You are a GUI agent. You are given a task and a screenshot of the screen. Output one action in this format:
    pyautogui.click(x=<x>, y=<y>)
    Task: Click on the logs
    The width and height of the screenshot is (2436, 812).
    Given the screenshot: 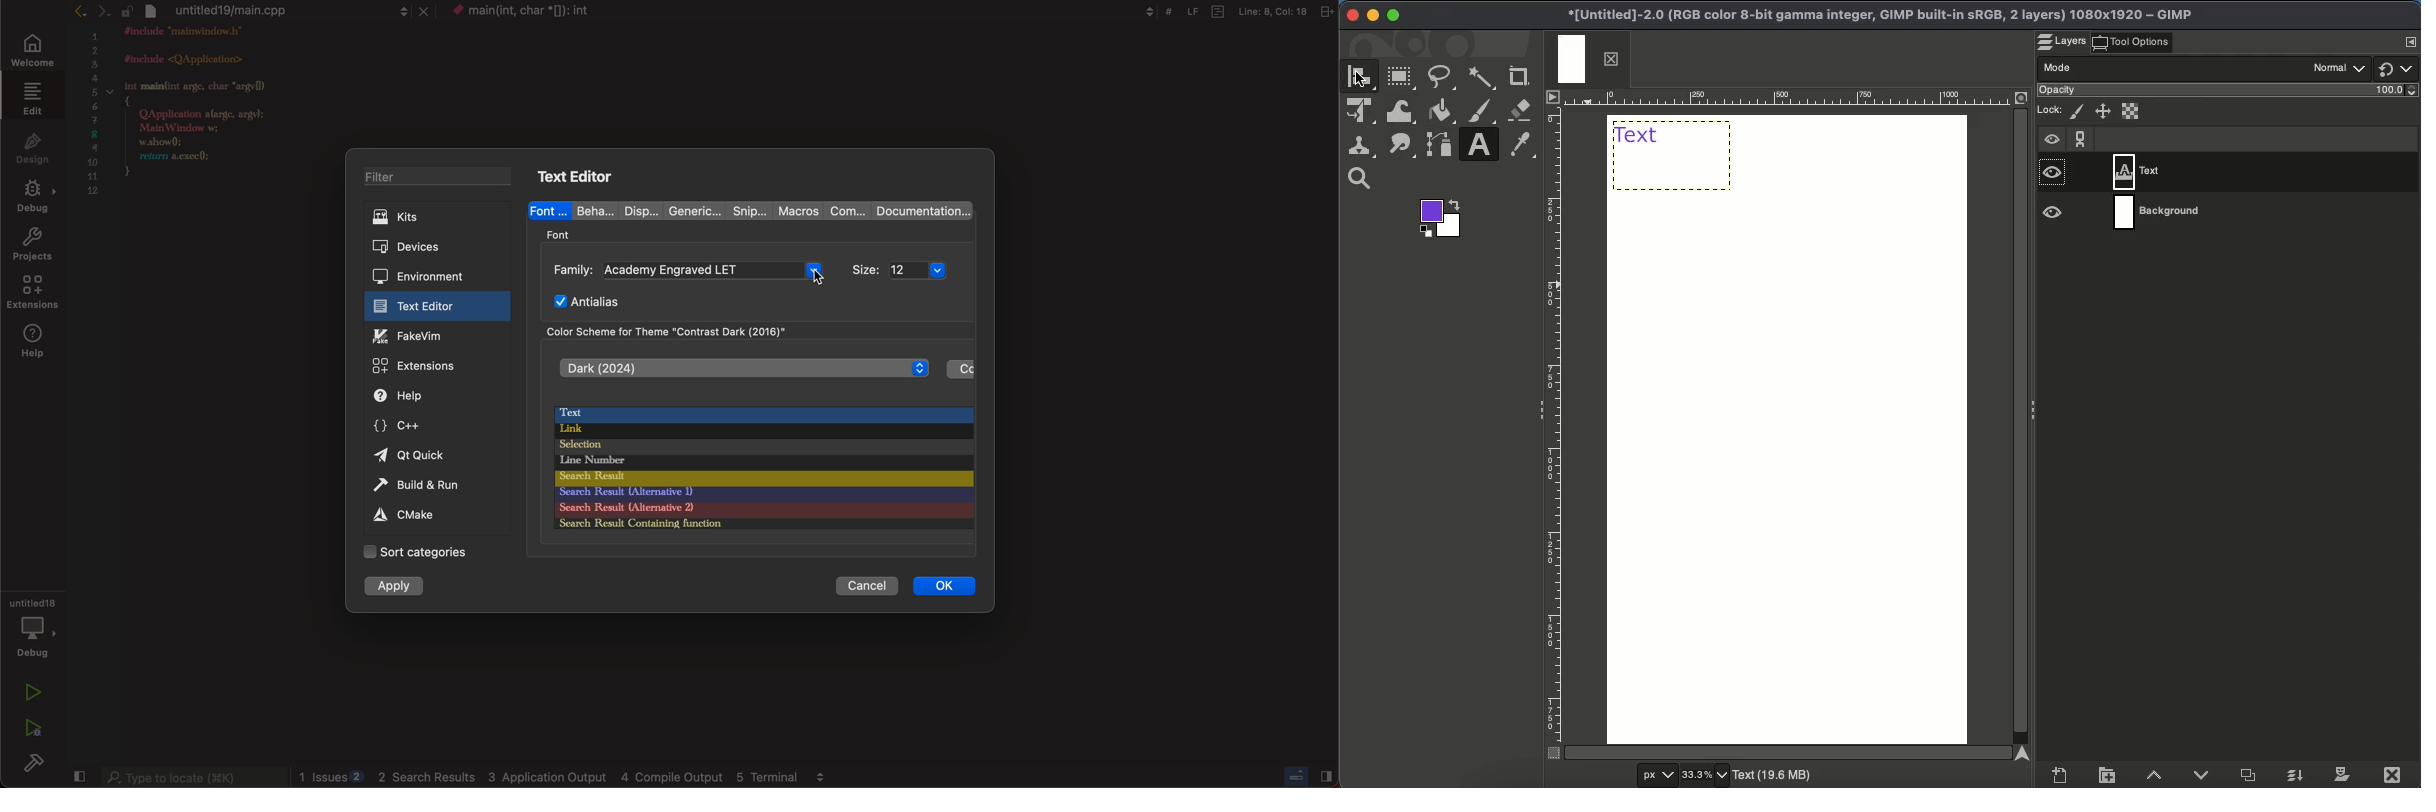 What is the action you would take?
    pyautogui.click(x=567, y=777)
    